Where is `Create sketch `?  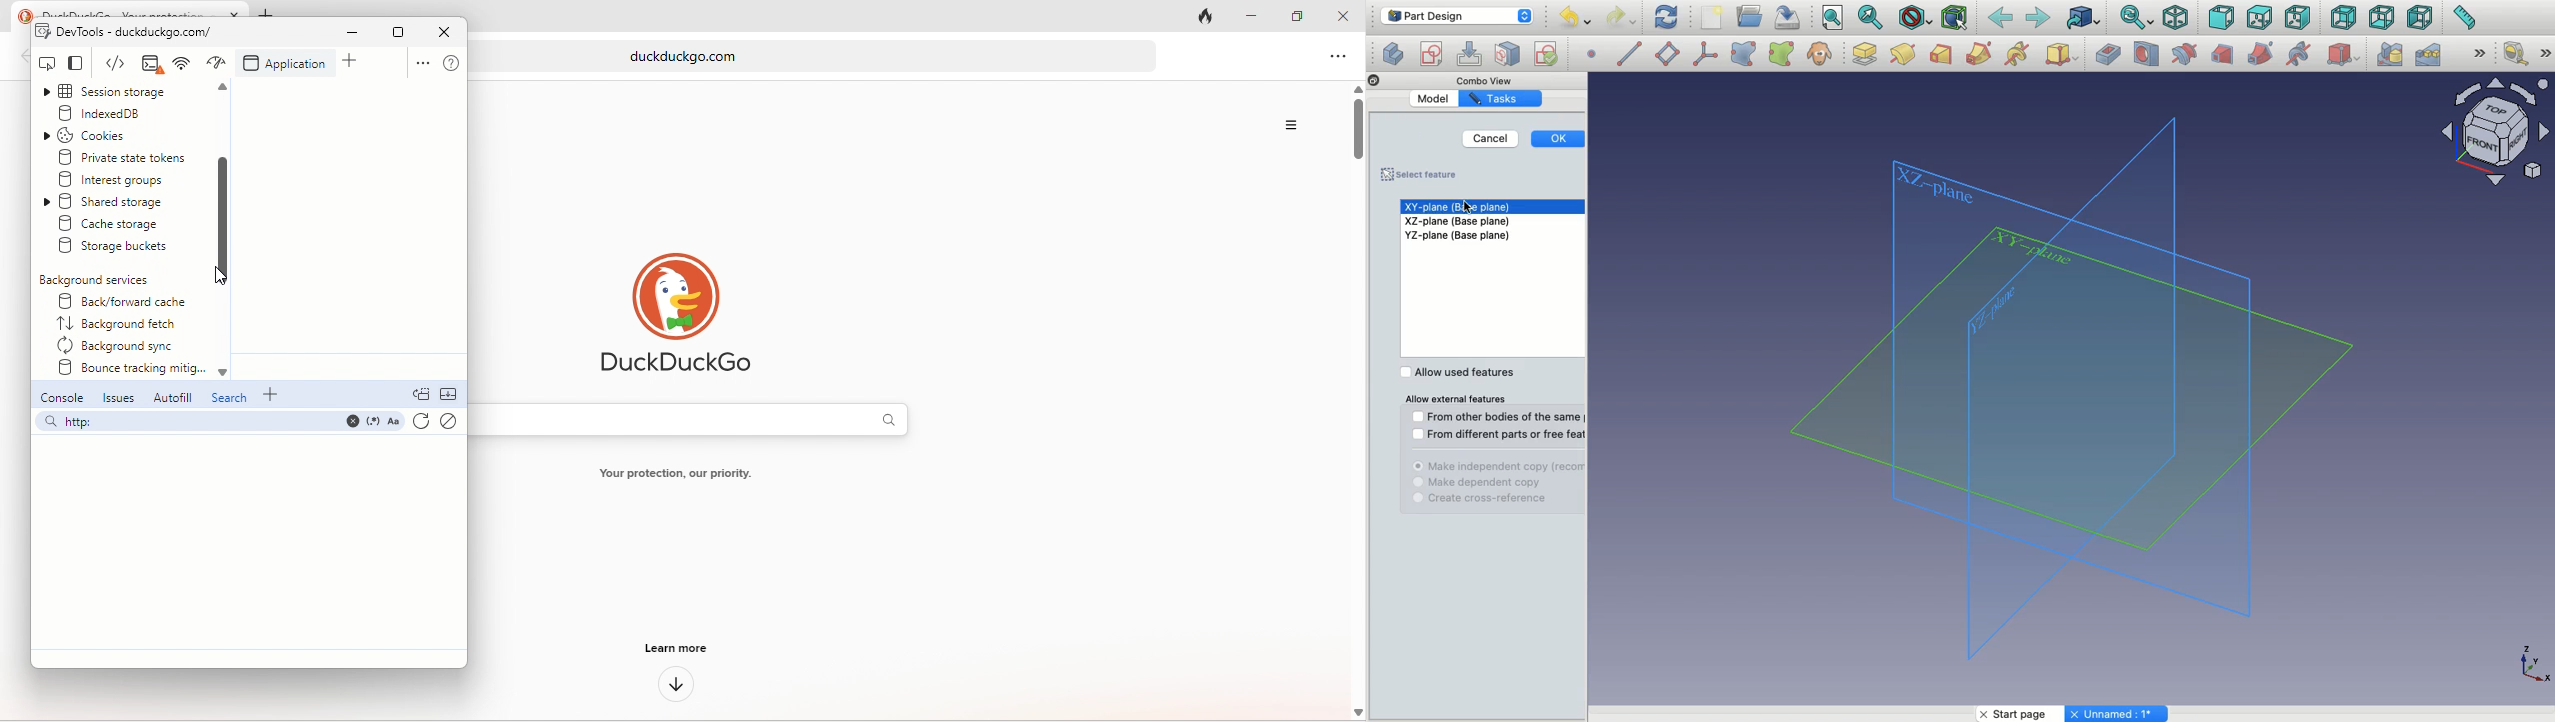
Create sketch  is located at coordinates (1392, 53).